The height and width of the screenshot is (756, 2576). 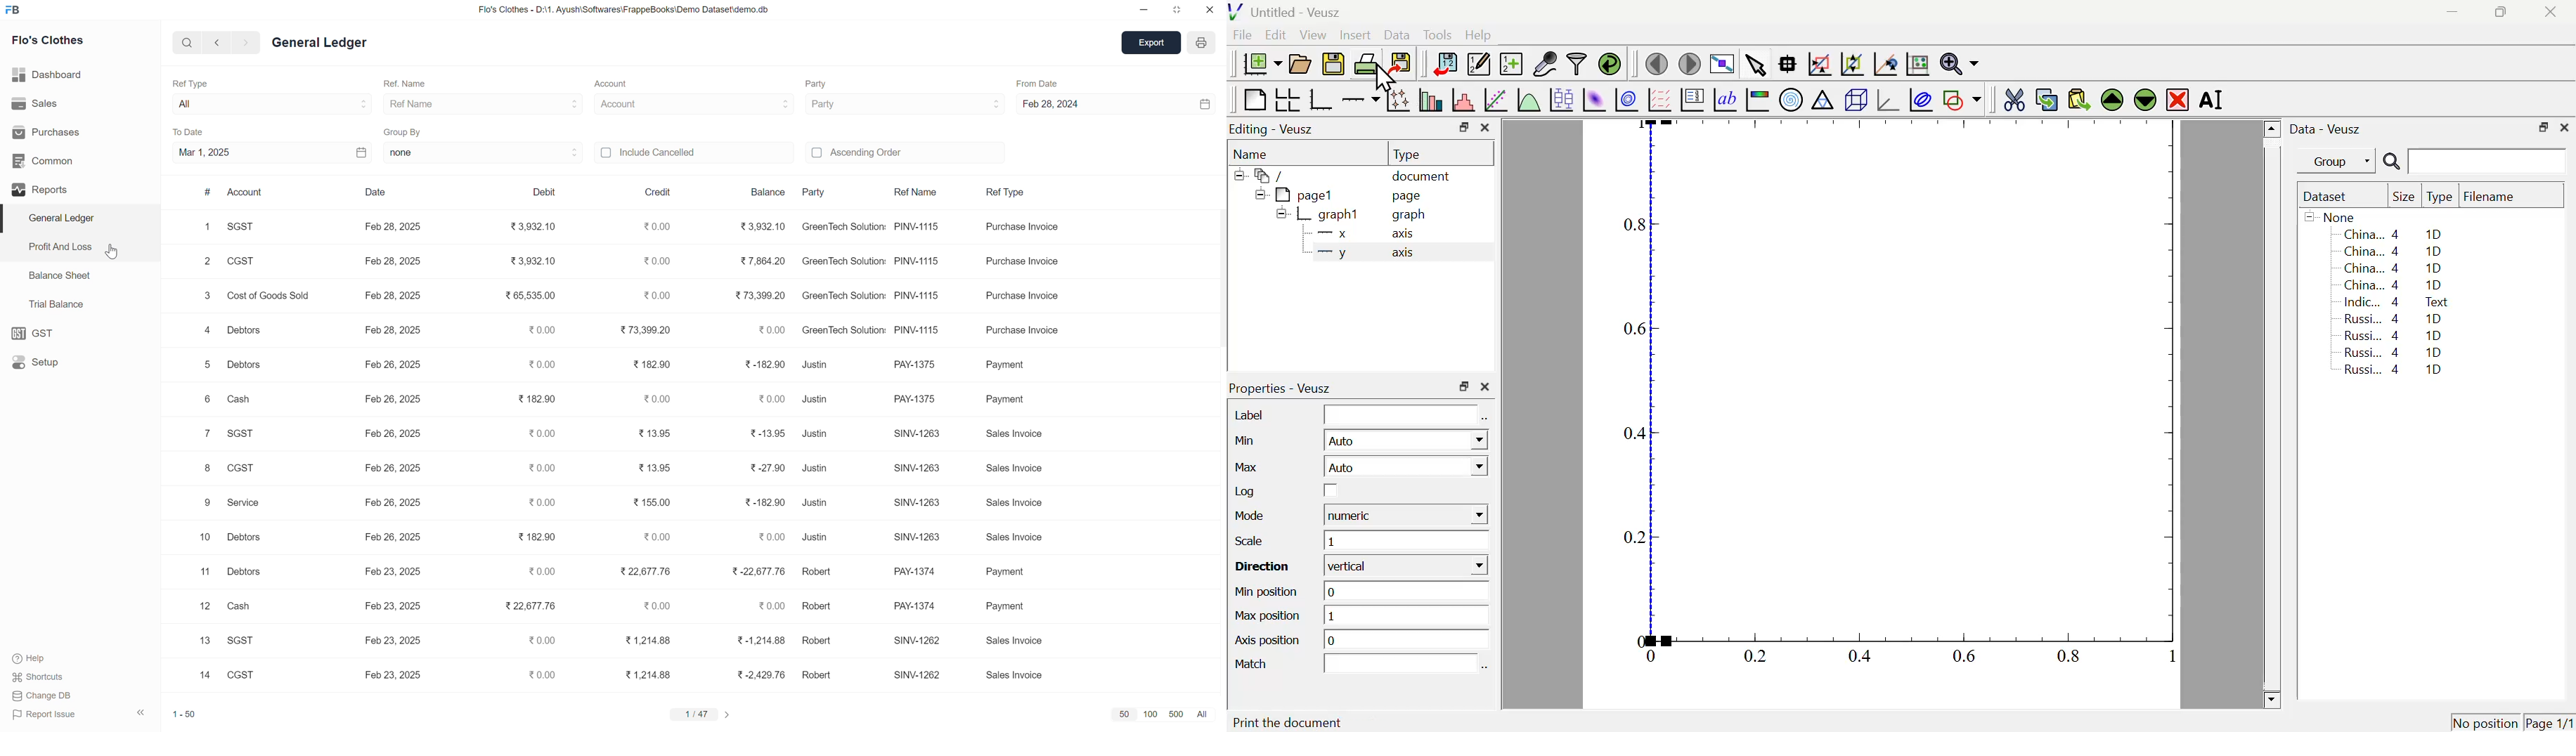 What do you see at coordinates (1017, 640) in the screenshot?
I see `Sales Invoice` at bounding box center [1017, 640].